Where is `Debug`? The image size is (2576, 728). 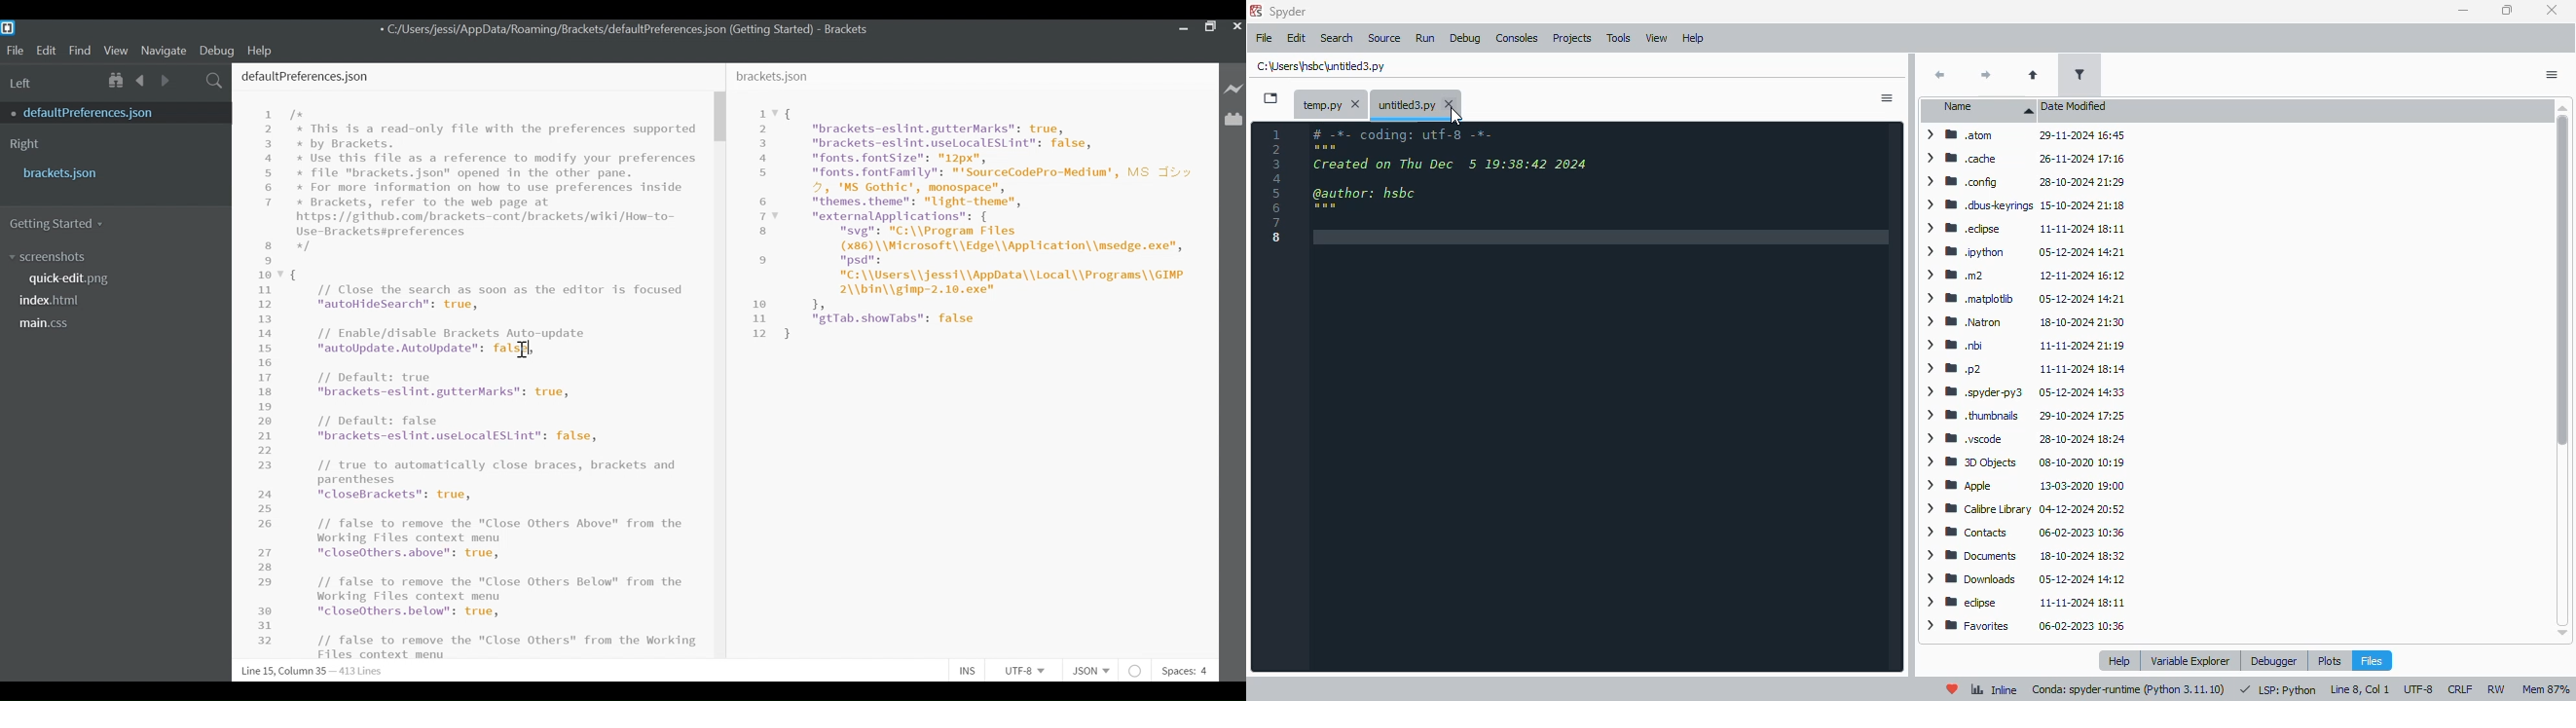 Debug is located at coordinates (219, 50).